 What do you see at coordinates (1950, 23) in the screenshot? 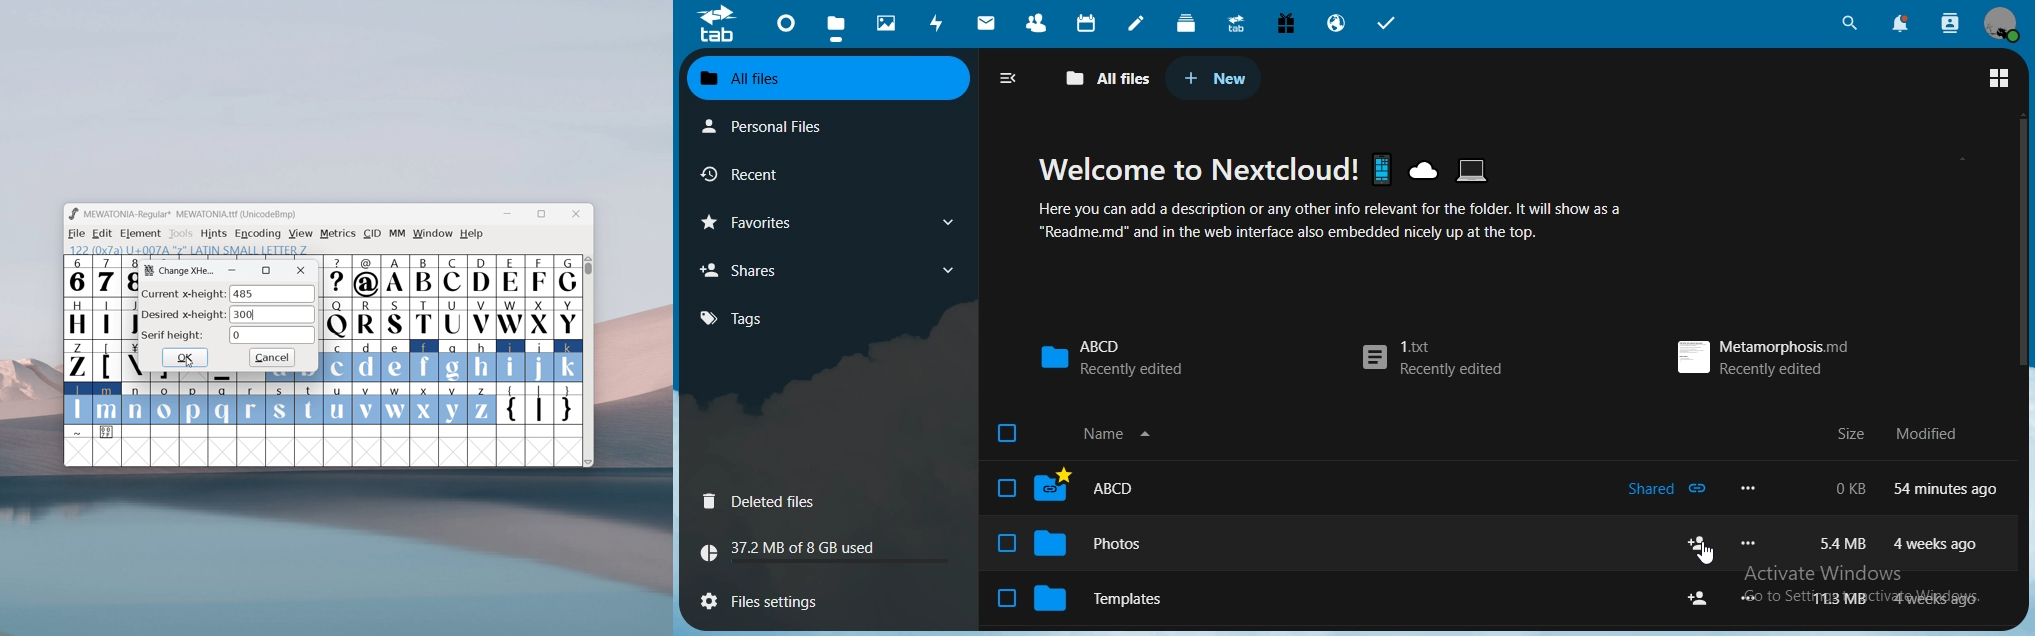
I see `search contacts` at bounding box center [1950, 23].